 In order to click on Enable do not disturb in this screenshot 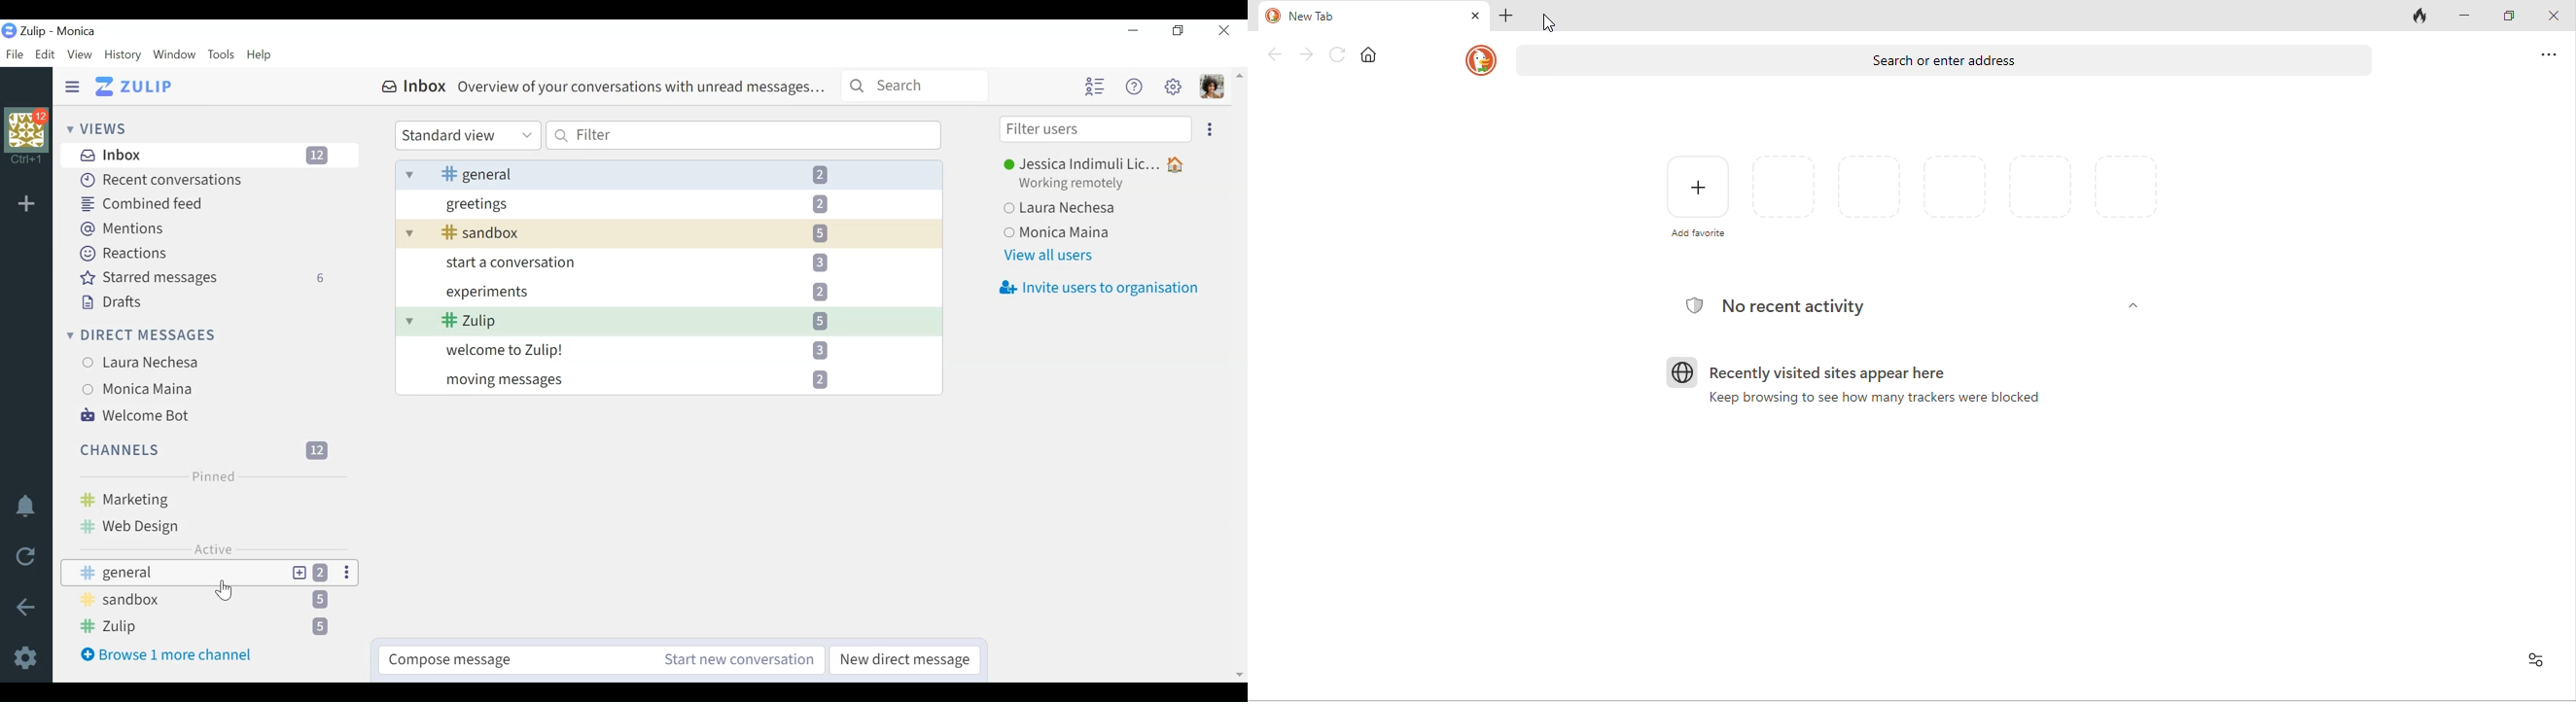, I will do `click(29, 508)`.